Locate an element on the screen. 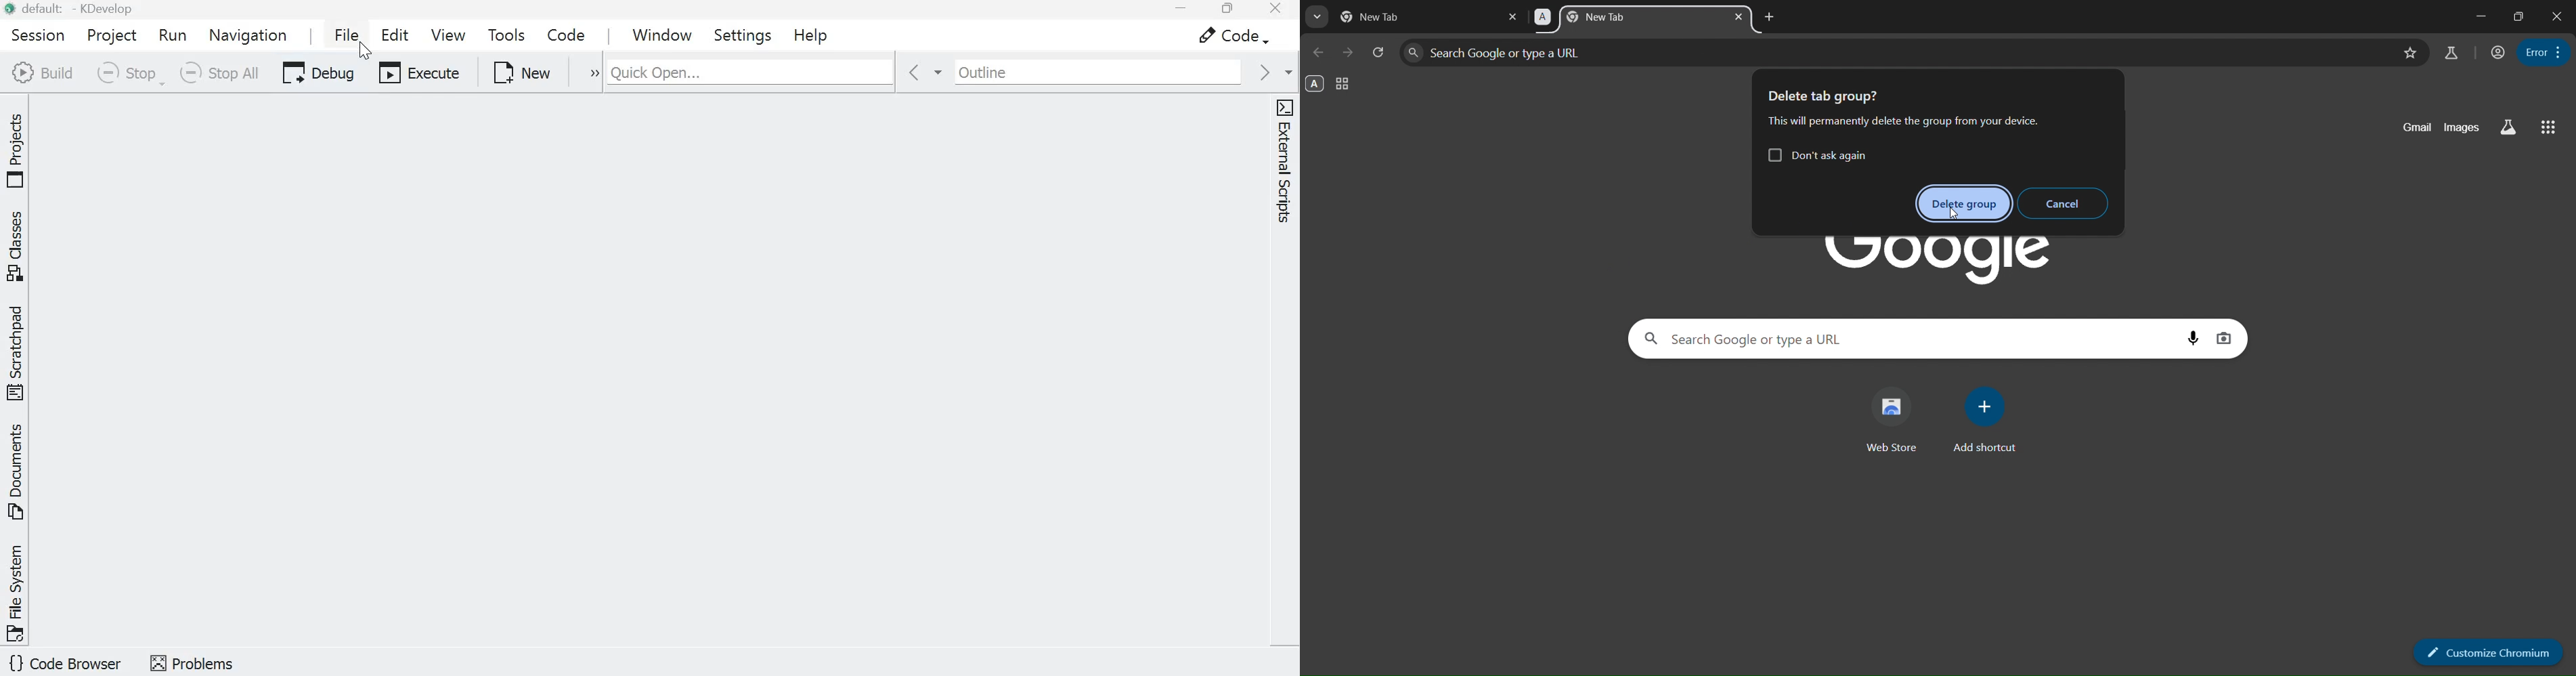  View is located at coordinates (447, 34).